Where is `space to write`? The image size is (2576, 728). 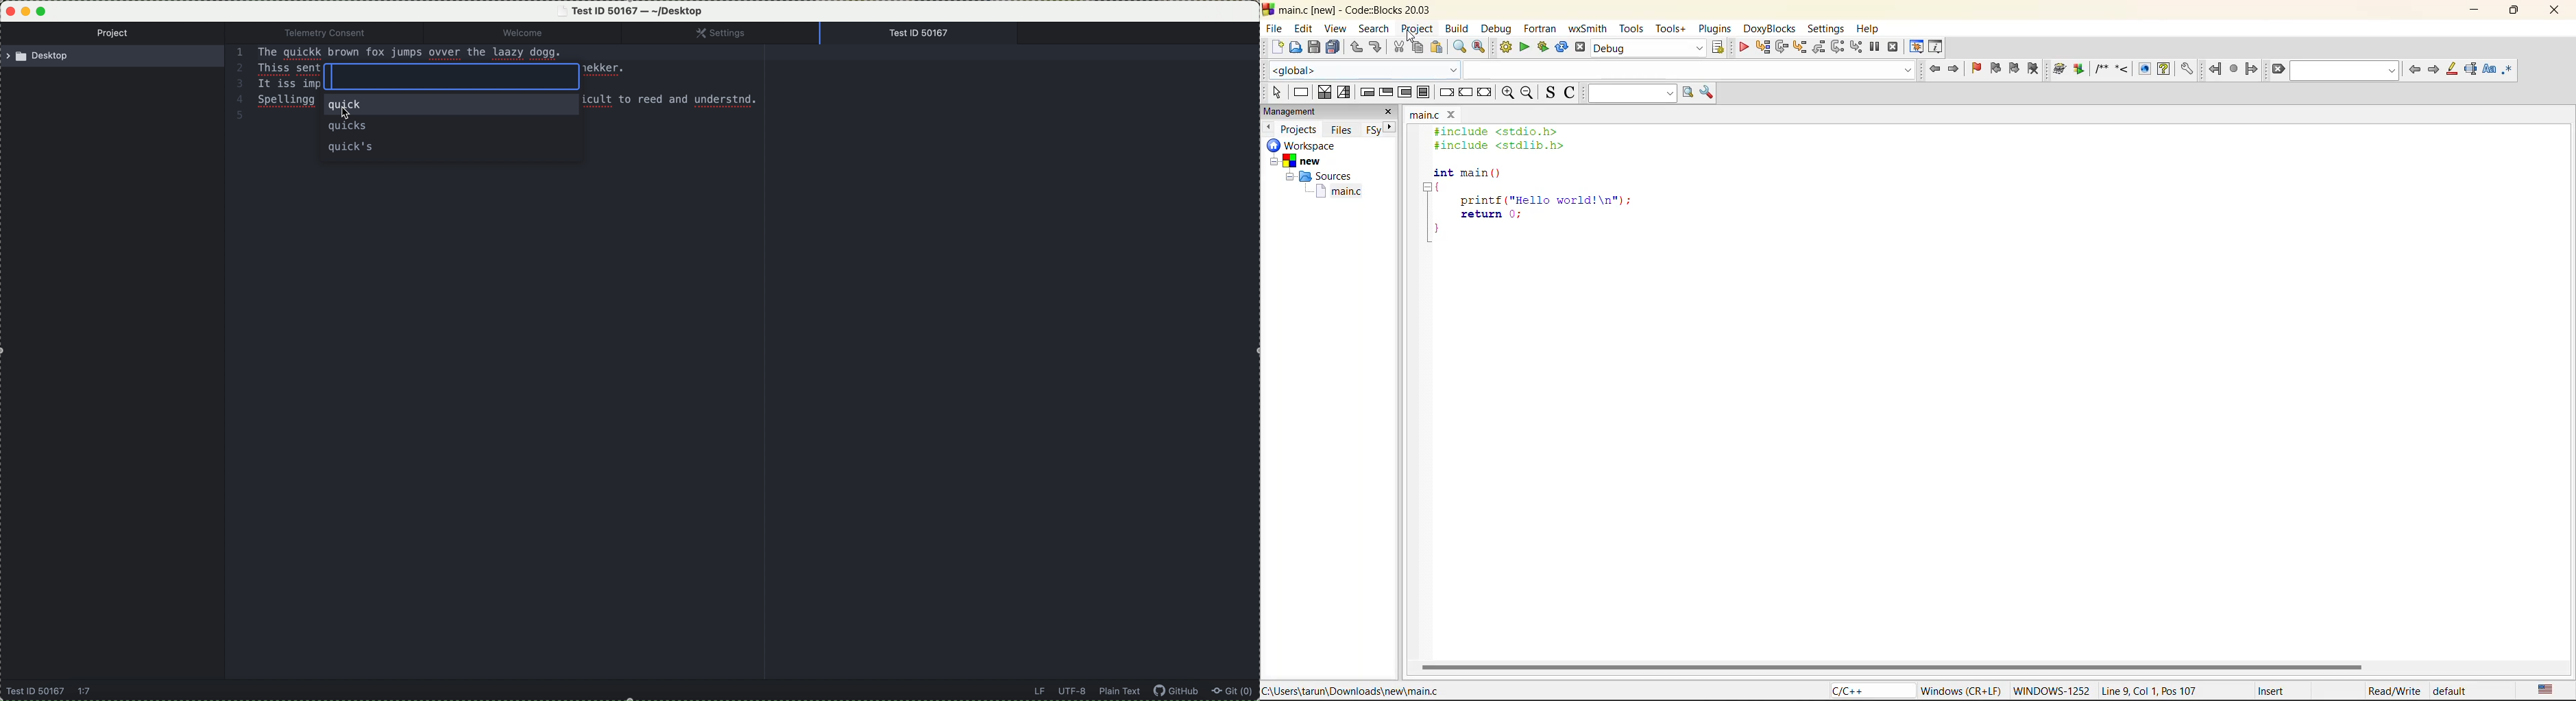
space to write is located at coordinates (453, 78).